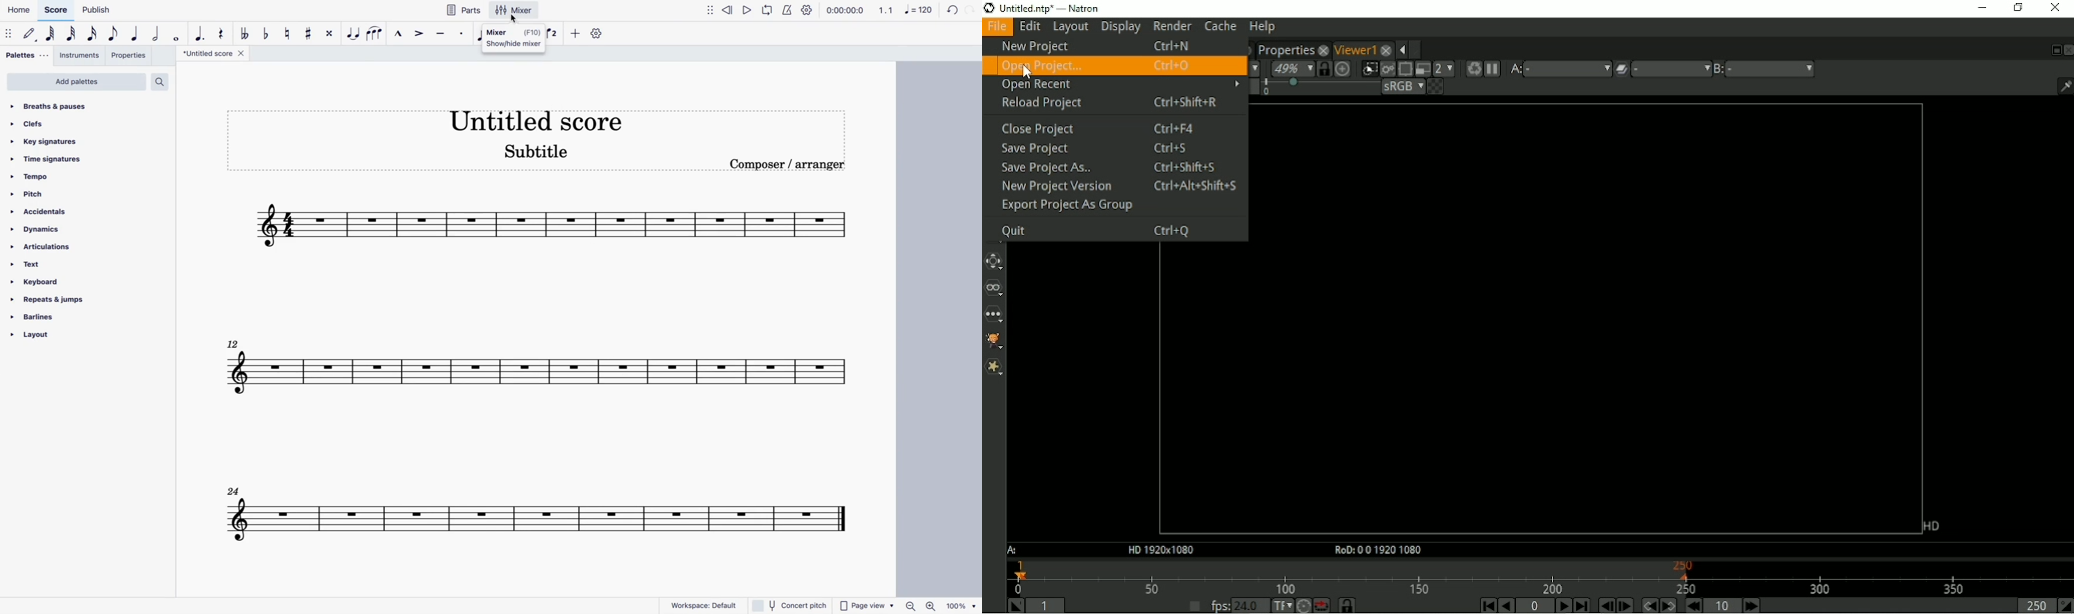  What do you see at coordinates (43, 265) in the screenshot?
I see `text` at bounding box center [43, 265].